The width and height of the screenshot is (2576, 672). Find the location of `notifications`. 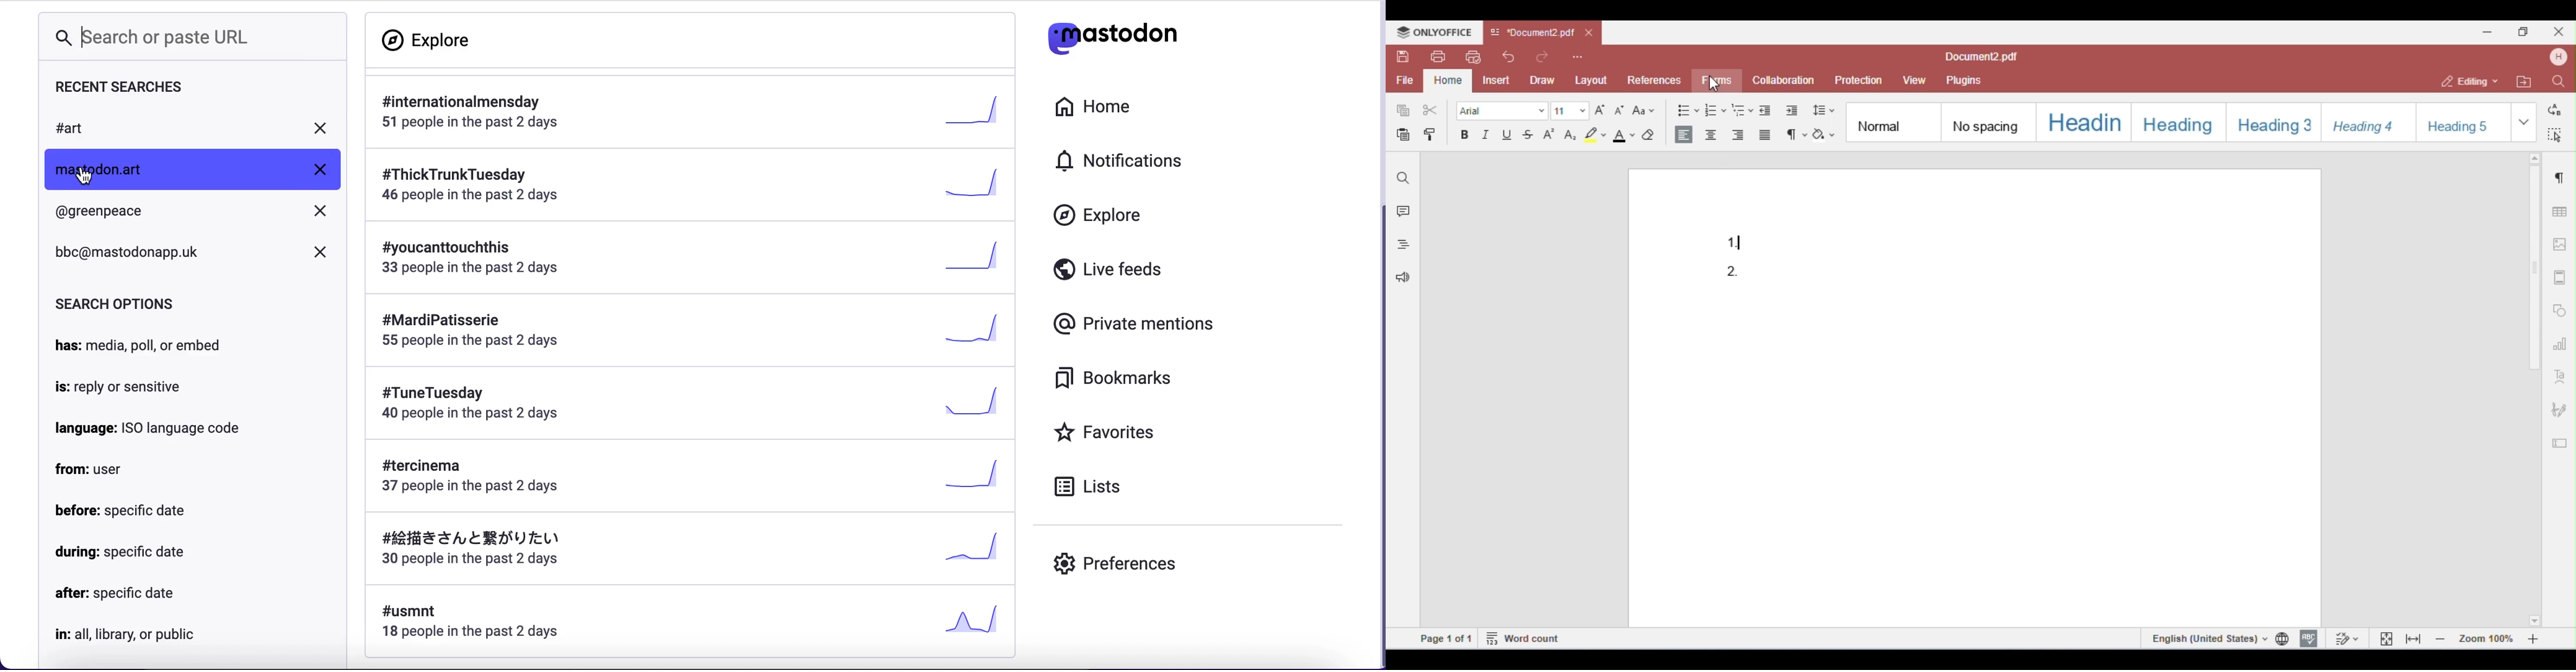

notifications is located at coordinates (1123, 161).